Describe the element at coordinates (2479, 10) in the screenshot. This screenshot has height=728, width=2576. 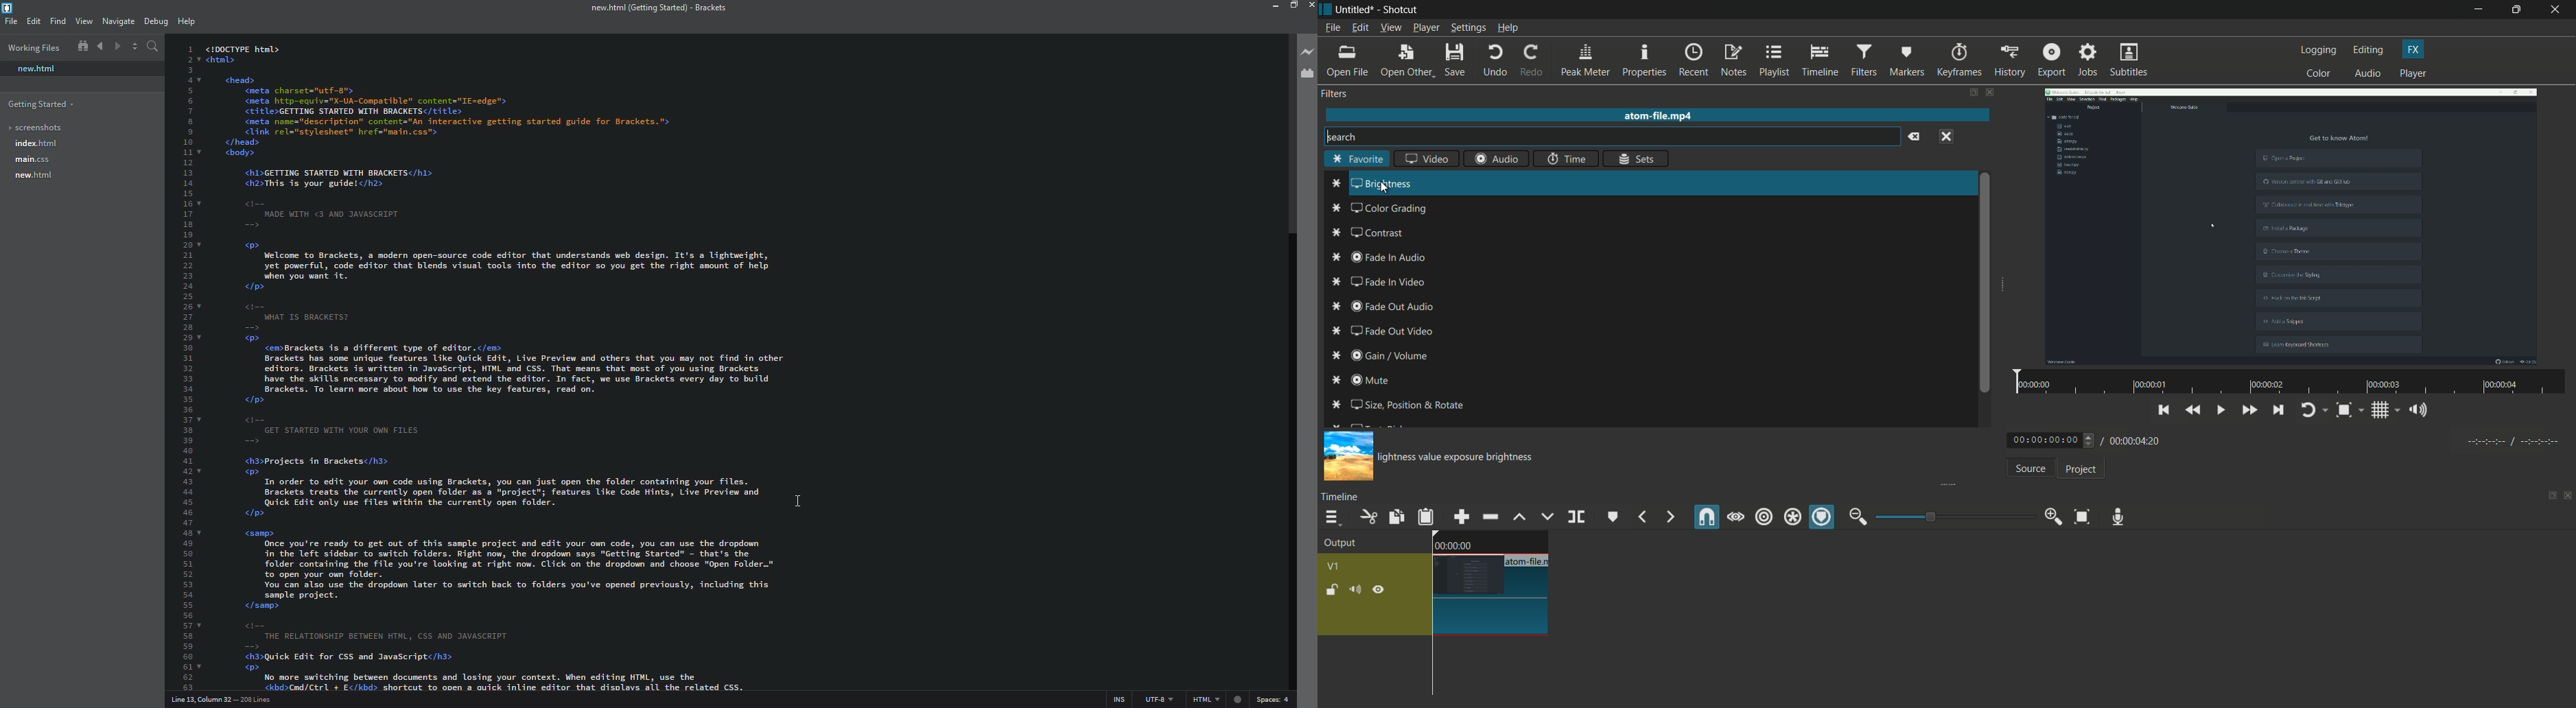
I see `minimize` at that location.